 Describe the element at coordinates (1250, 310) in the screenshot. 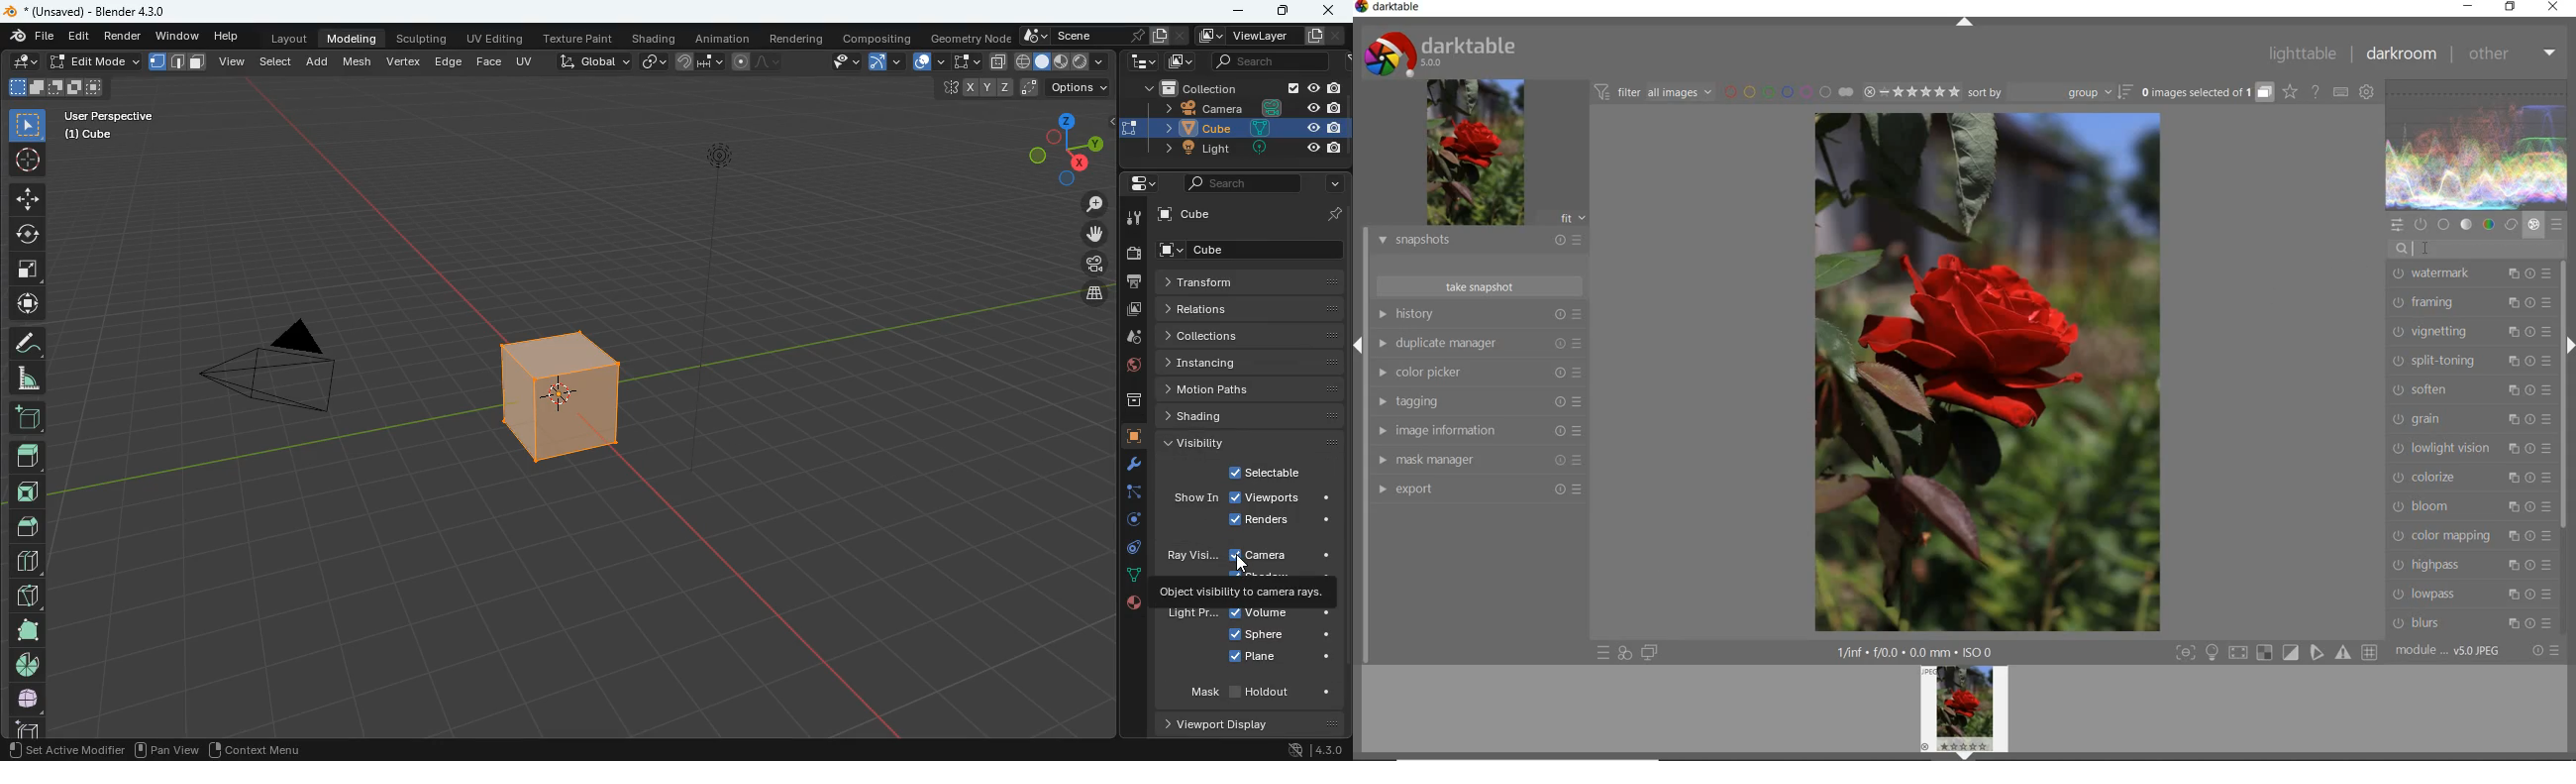

I see `relations` at that location.